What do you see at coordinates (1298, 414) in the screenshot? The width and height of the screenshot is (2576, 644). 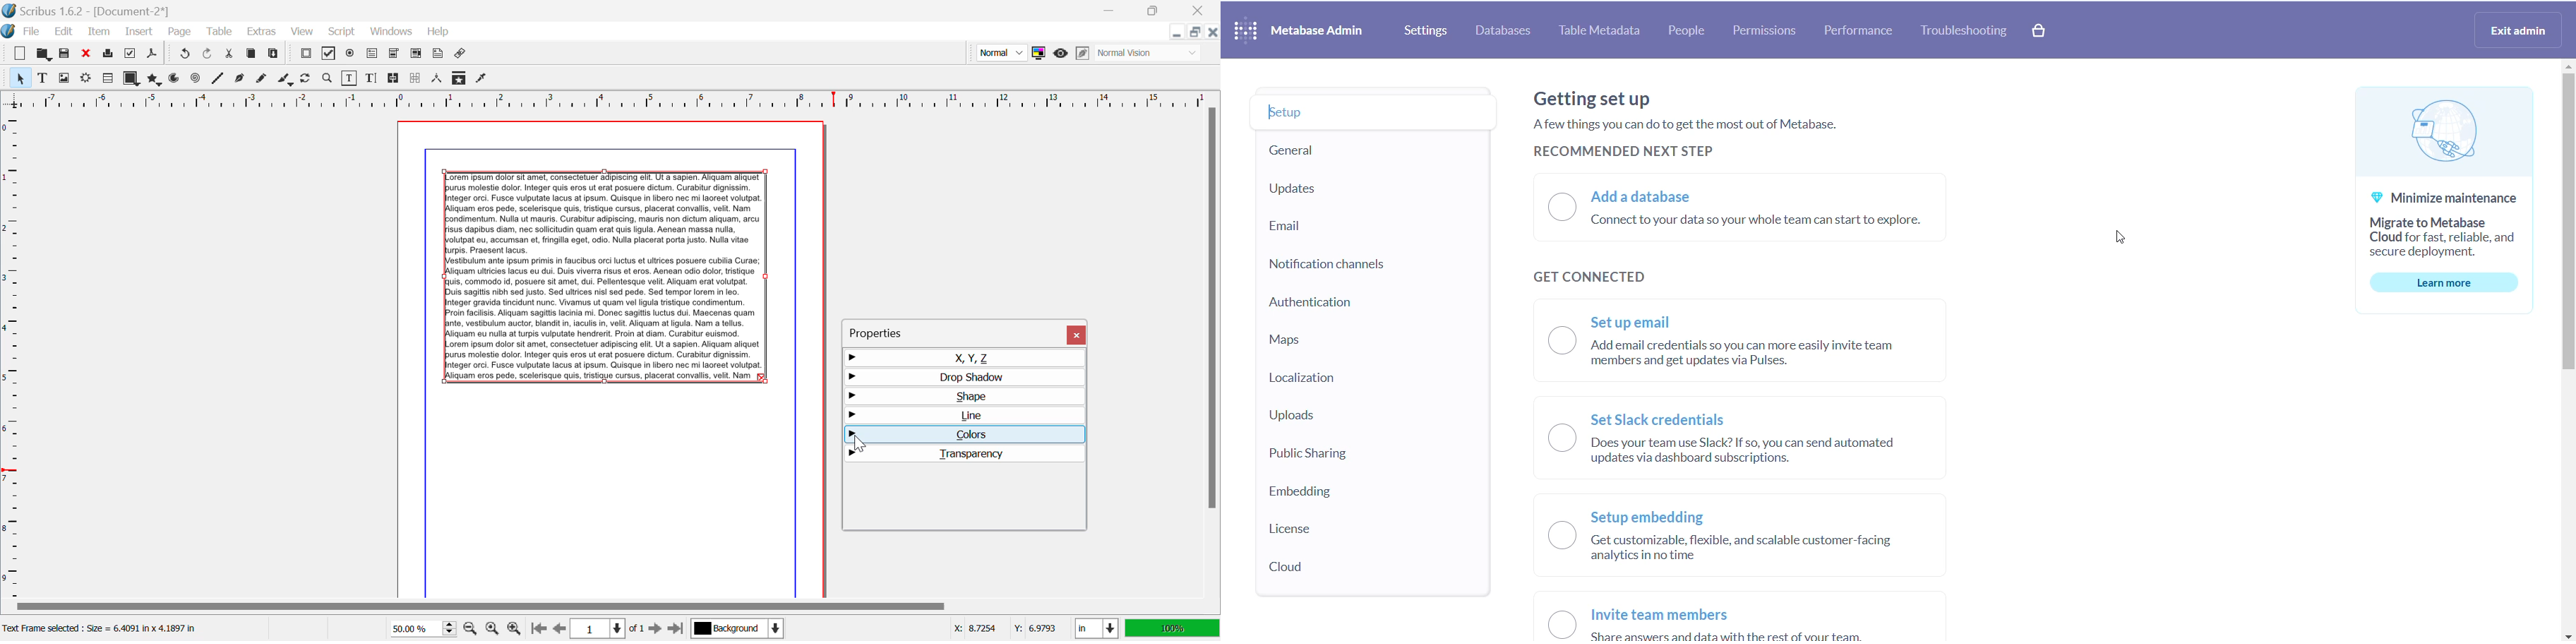 I see `uploads` at bounding box center [1298, 414].